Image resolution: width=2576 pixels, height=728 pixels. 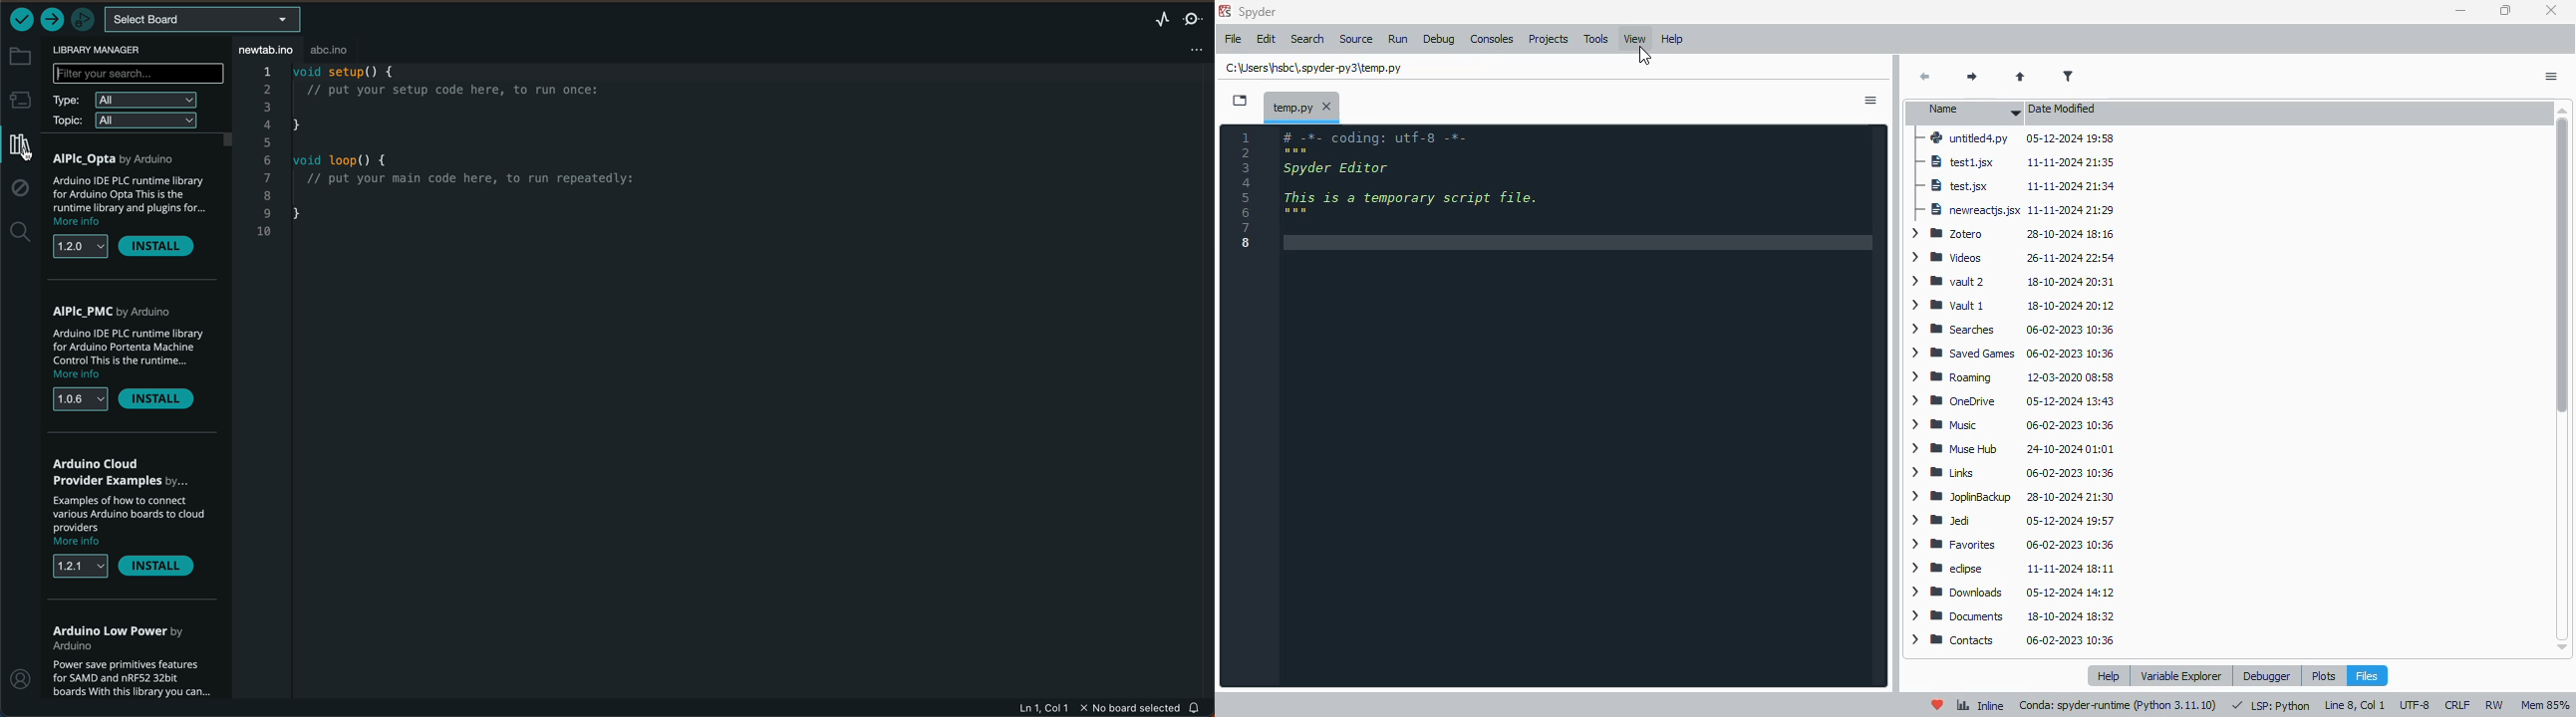 What do you see at coordinates (2267, 676) in the screenshot?
I see `debugger` at bounding box center [2267, 676].